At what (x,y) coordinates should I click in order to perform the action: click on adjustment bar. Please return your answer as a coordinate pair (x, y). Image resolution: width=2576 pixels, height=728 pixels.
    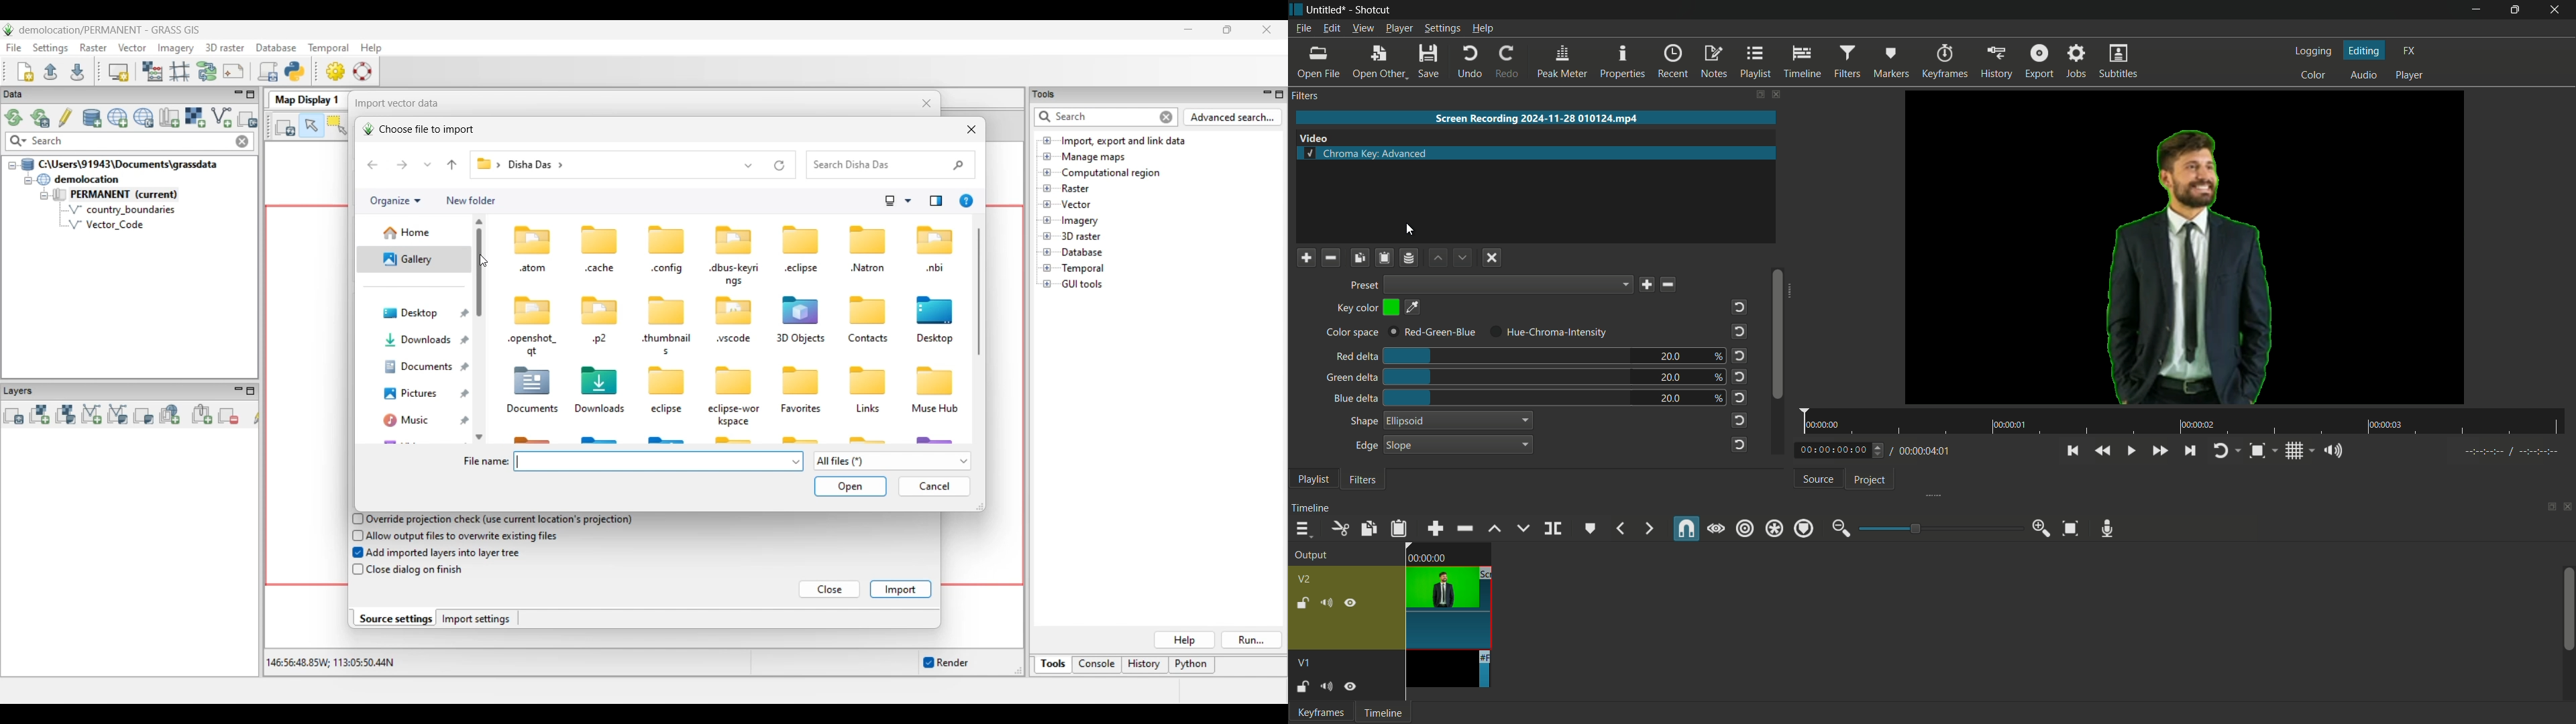
    Looking at the image, I should click on (1939, 528).